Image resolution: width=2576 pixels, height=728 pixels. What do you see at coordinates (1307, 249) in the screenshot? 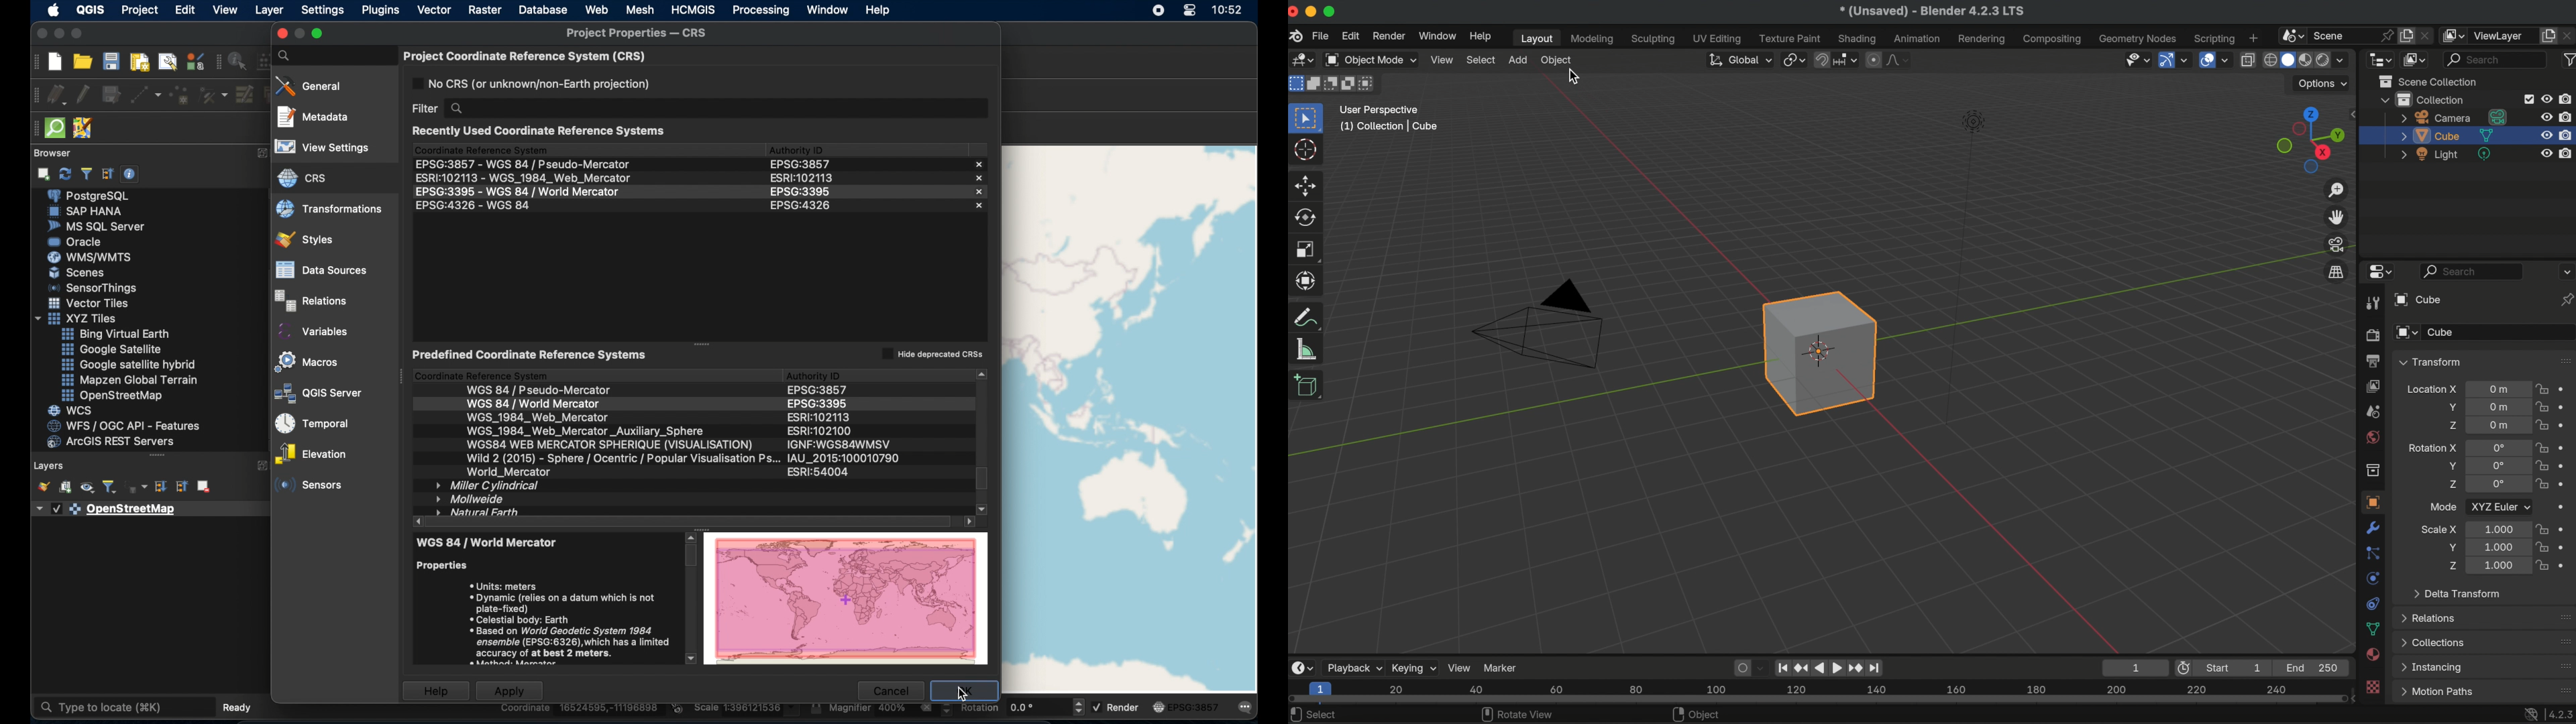
I see `scale` at bounding box center [1307, 249].